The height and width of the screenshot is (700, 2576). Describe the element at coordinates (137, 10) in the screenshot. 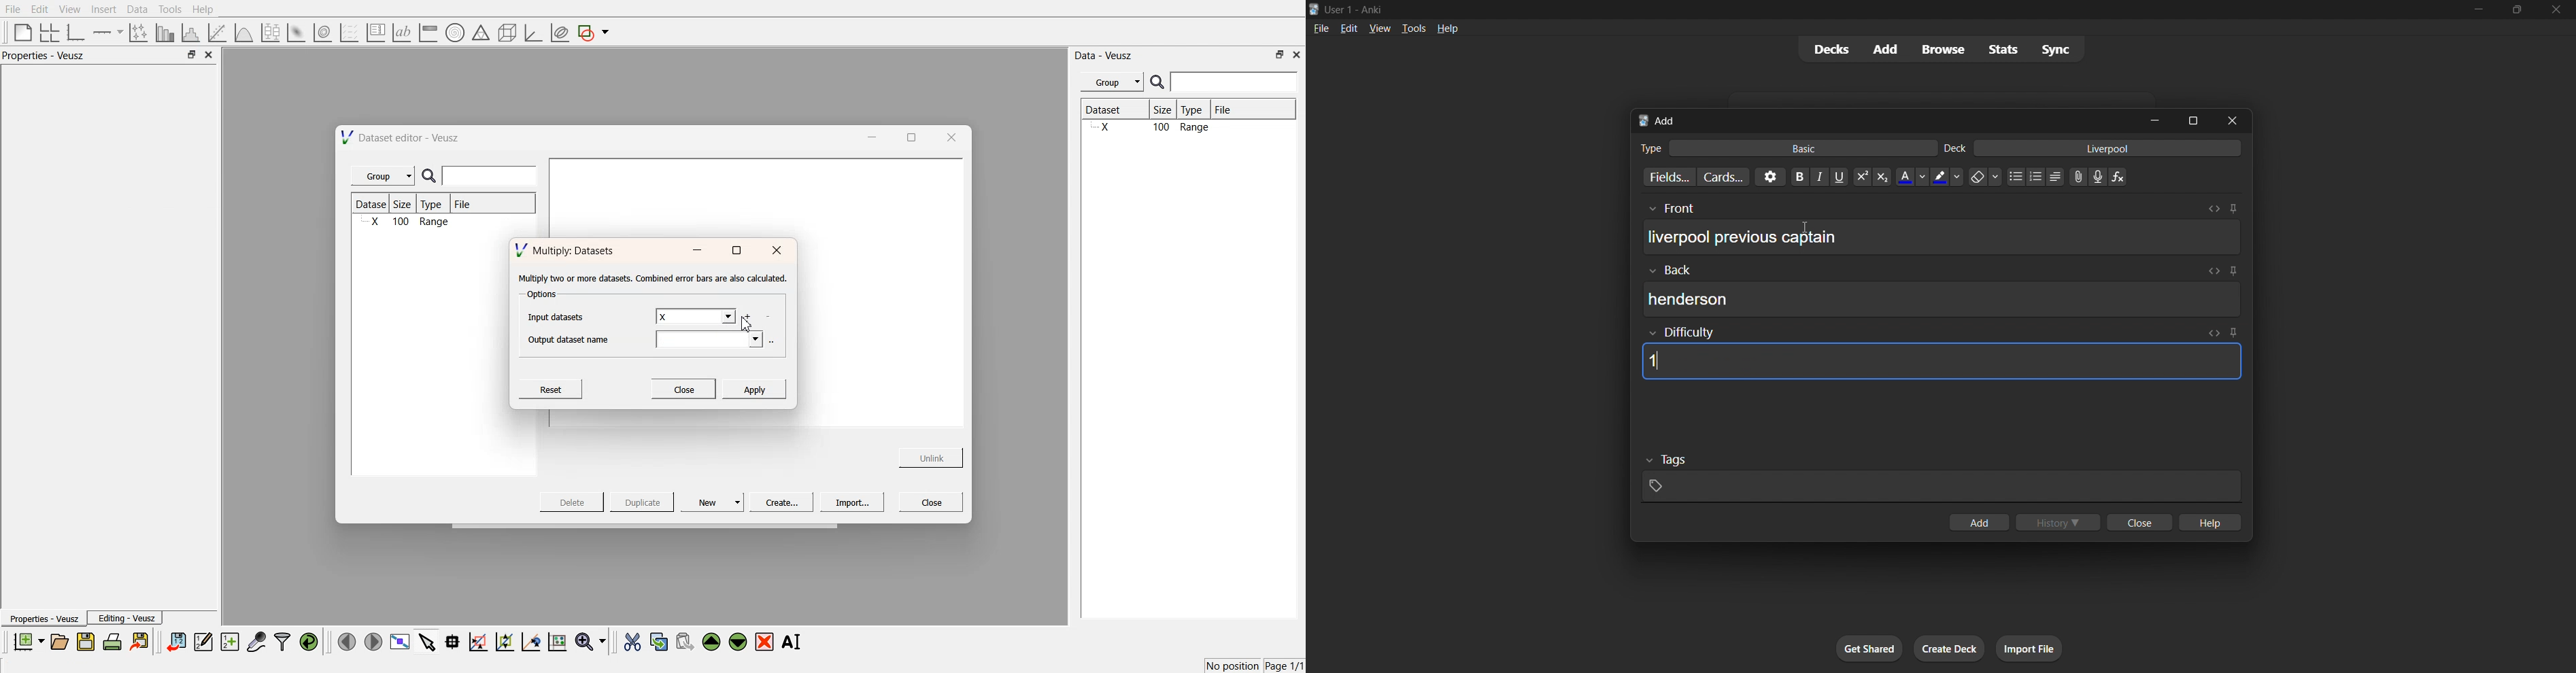

I see `Data` at that location.